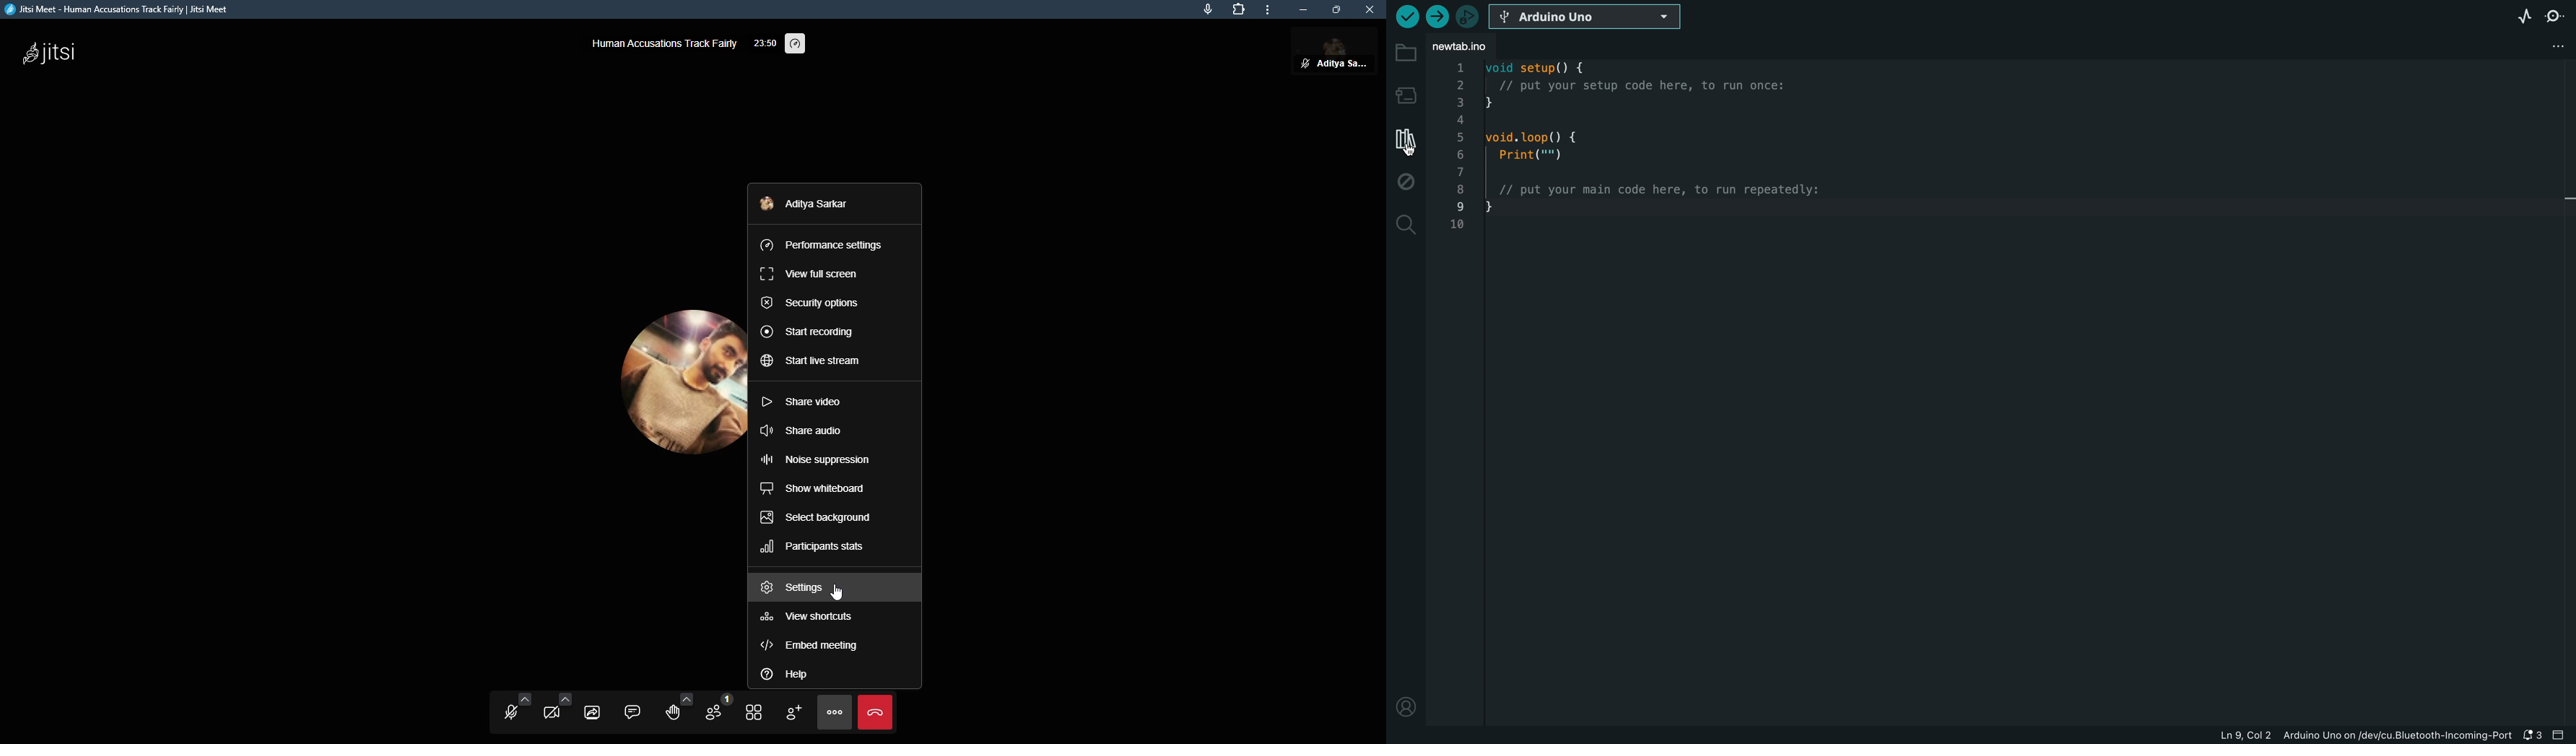 The width and height of the screenshot is (2576, 756). I want to click on performance settings, so click(822, 242).